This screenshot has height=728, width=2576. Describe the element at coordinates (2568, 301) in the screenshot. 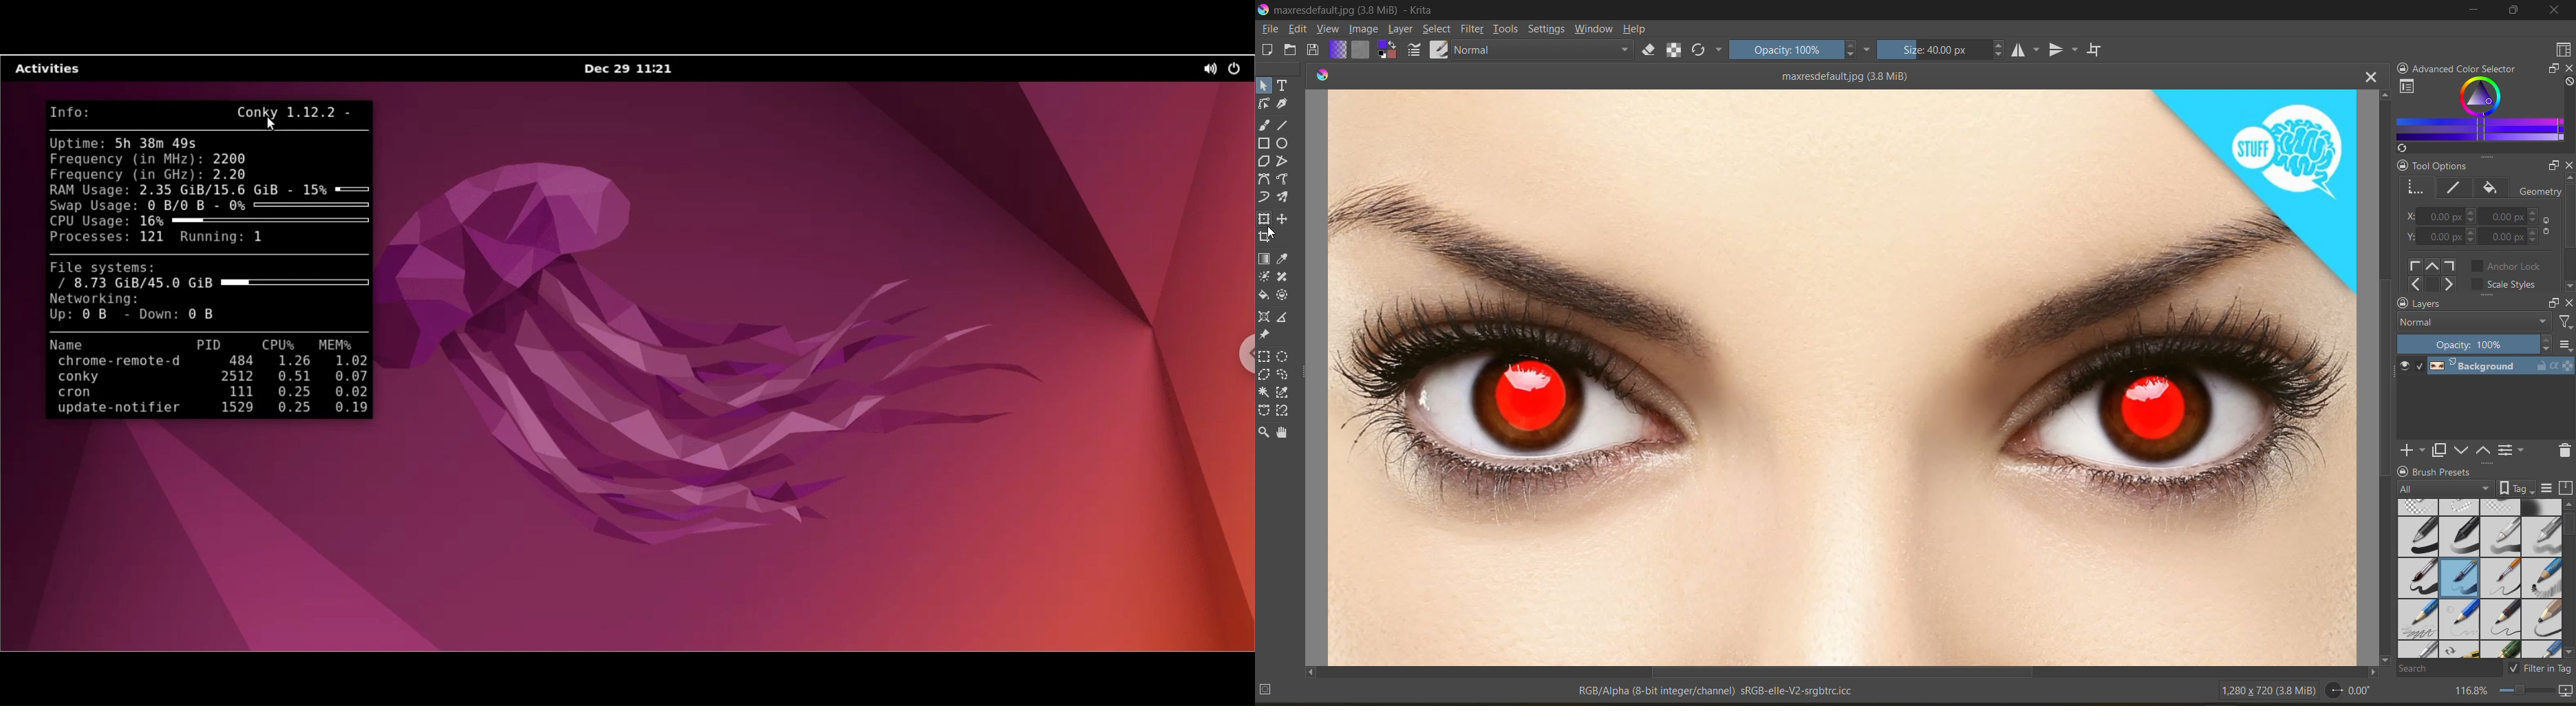

I see `close docker` at that location.